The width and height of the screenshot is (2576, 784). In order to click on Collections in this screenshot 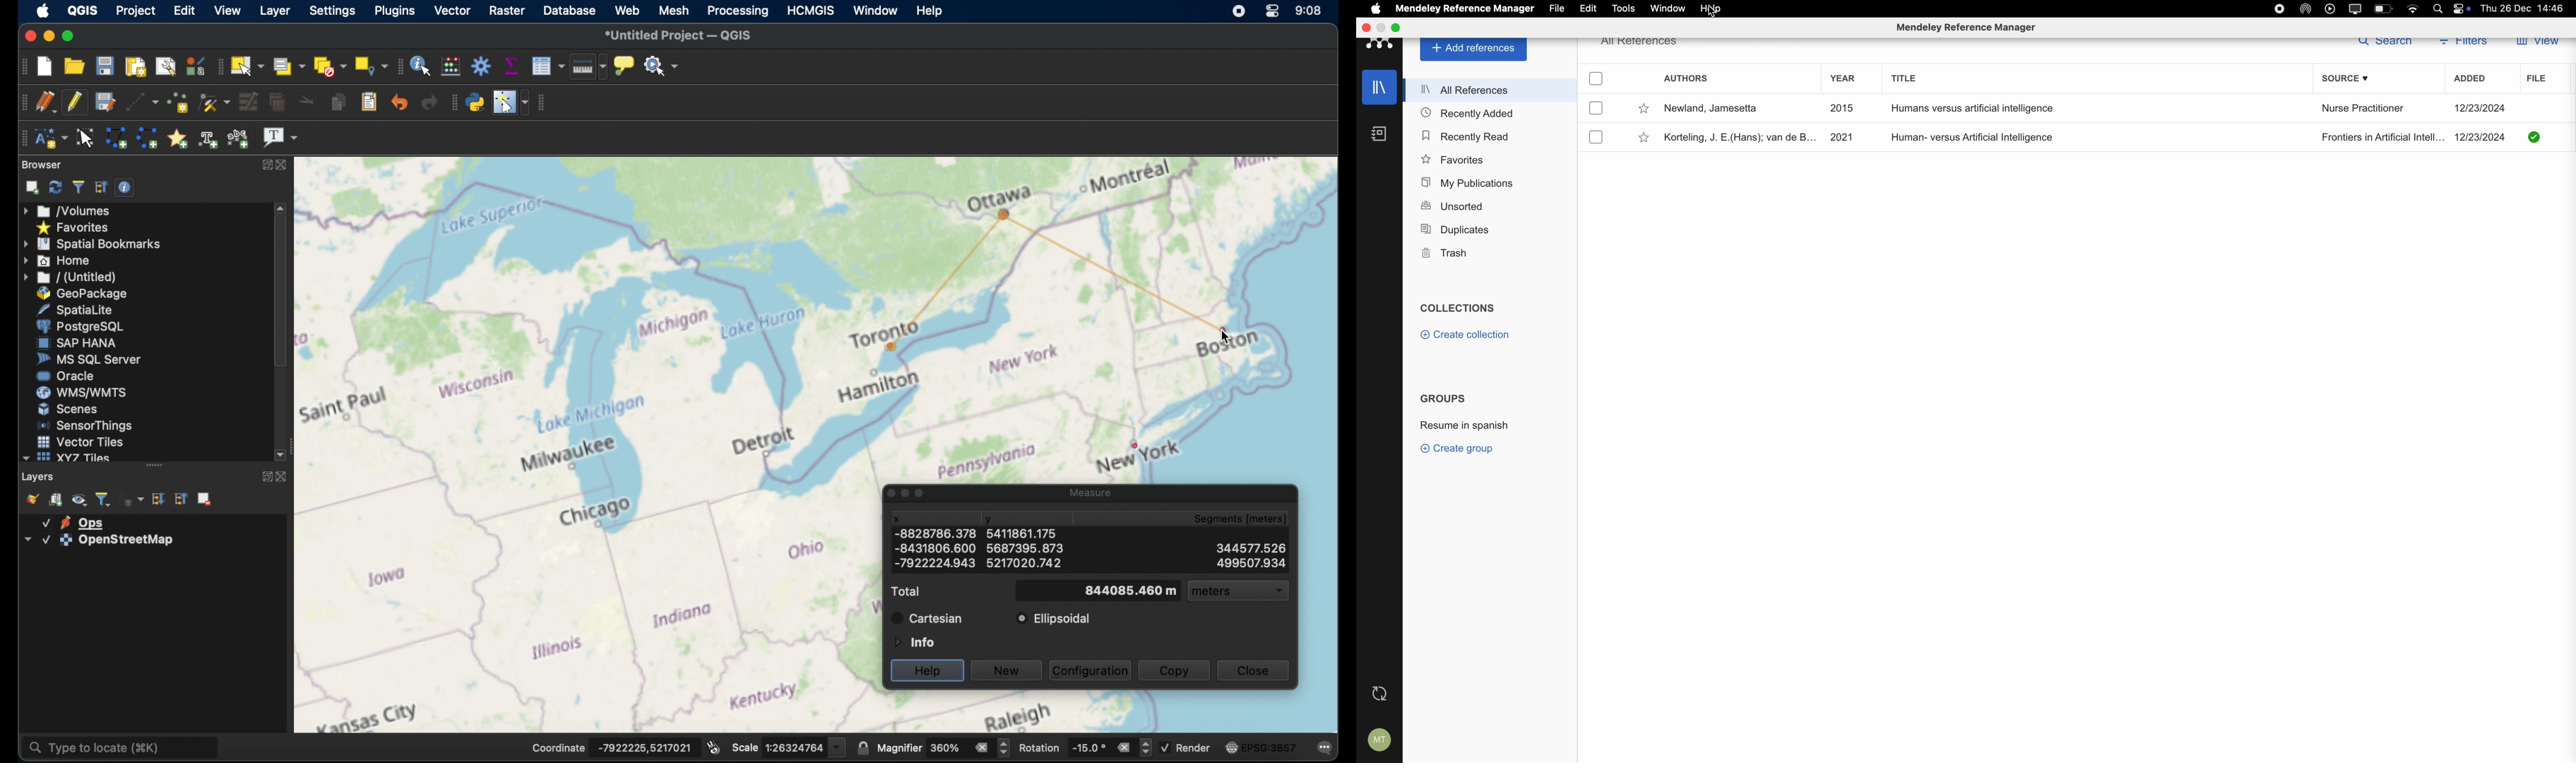, I will do `click(1459, 308)`.